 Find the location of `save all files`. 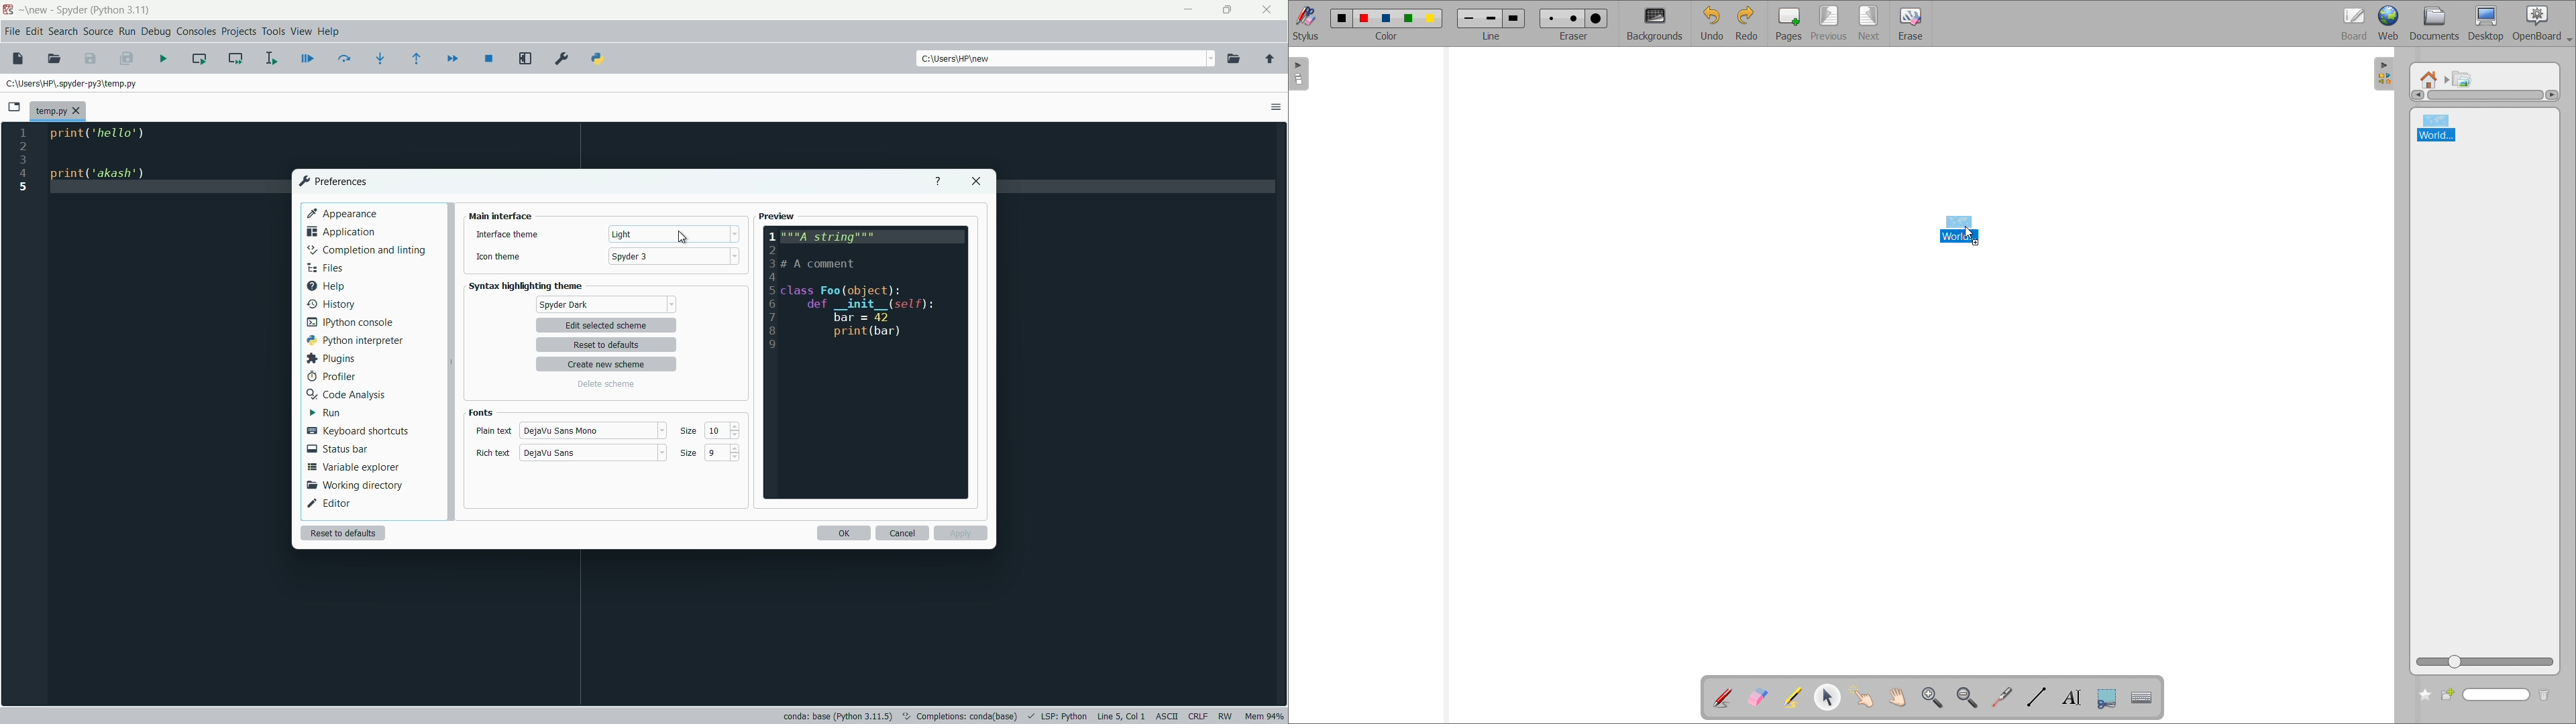

save all files is located at coordinates (127, 59).